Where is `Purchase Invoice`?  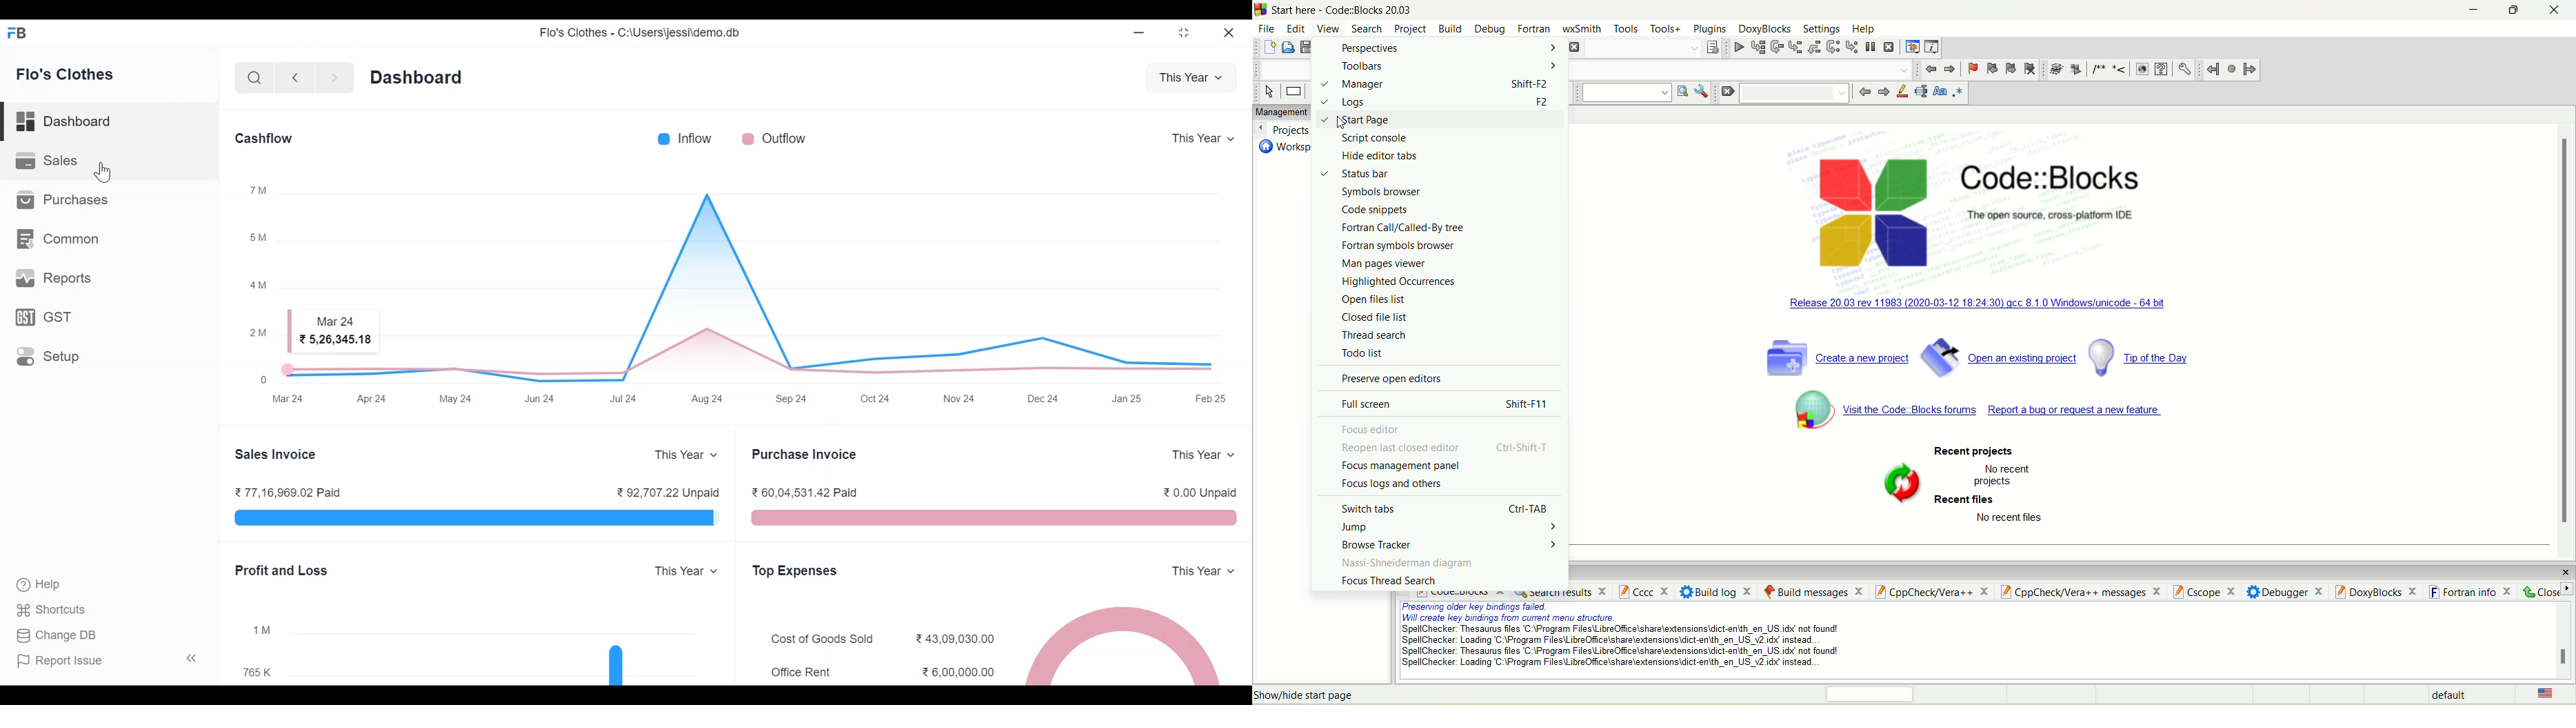 Purchase Invoice is located at coordinates (803, 454).